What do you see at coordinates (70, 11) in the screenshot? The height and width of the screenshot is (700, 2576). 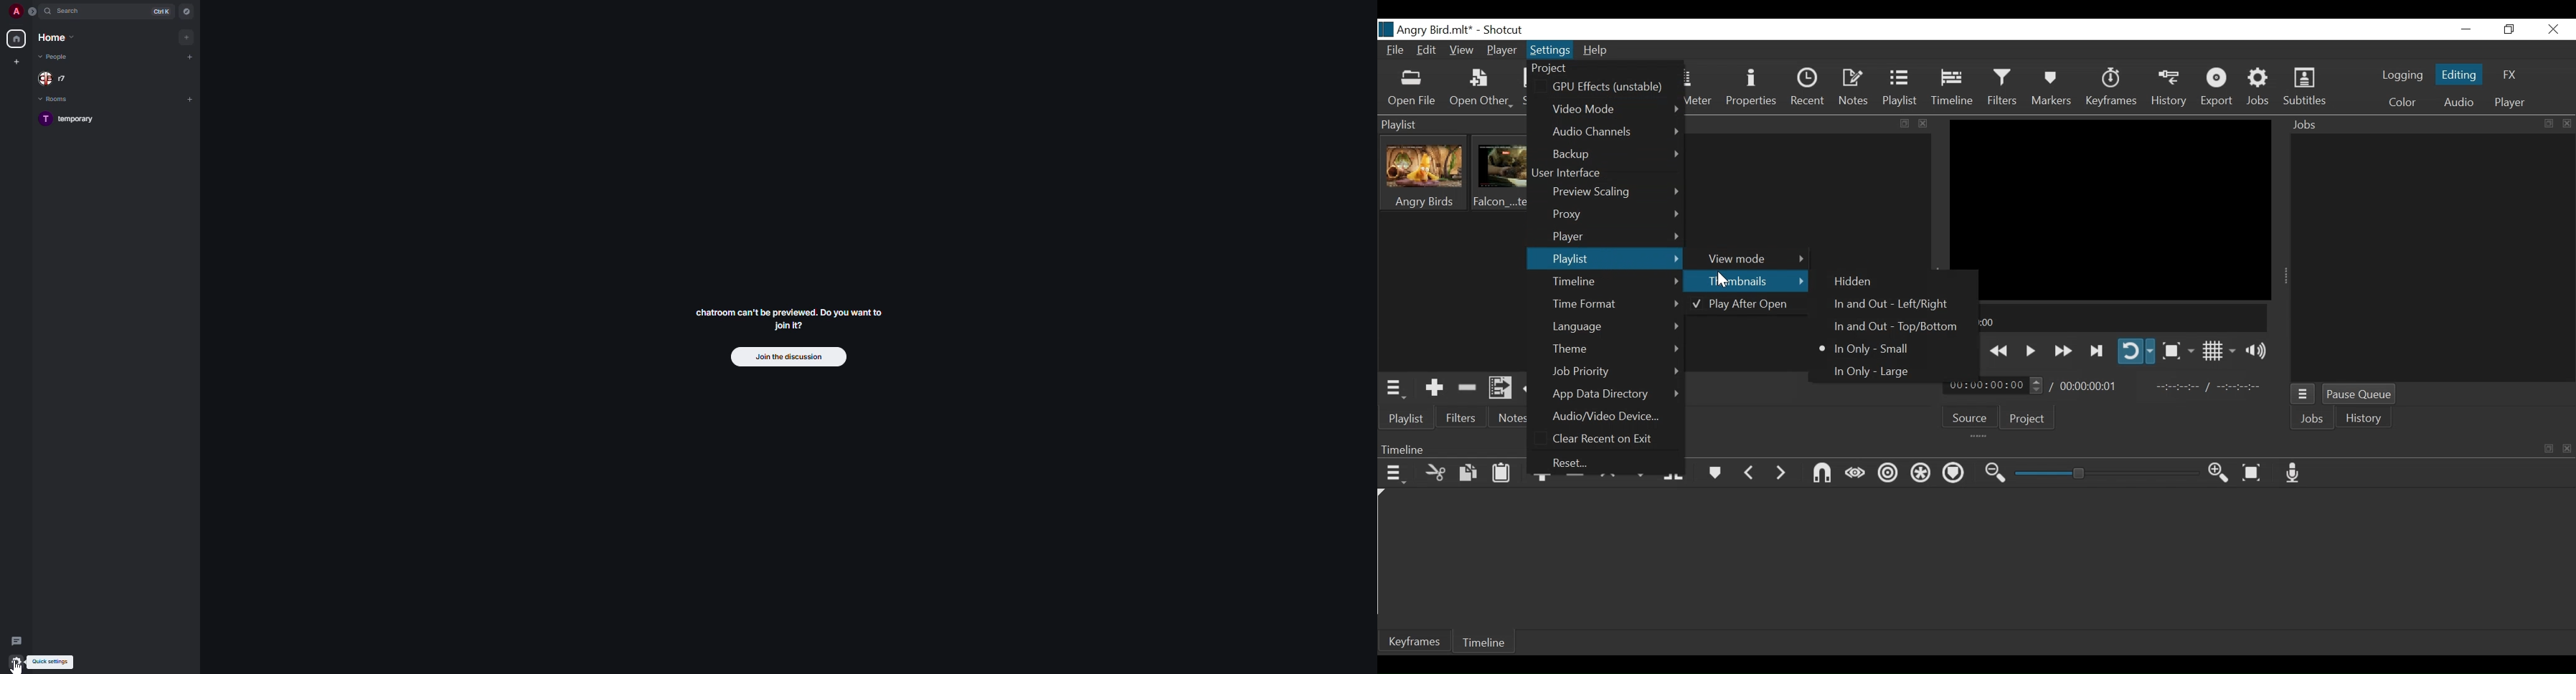 I see `search` at bounding box center [70, 11].